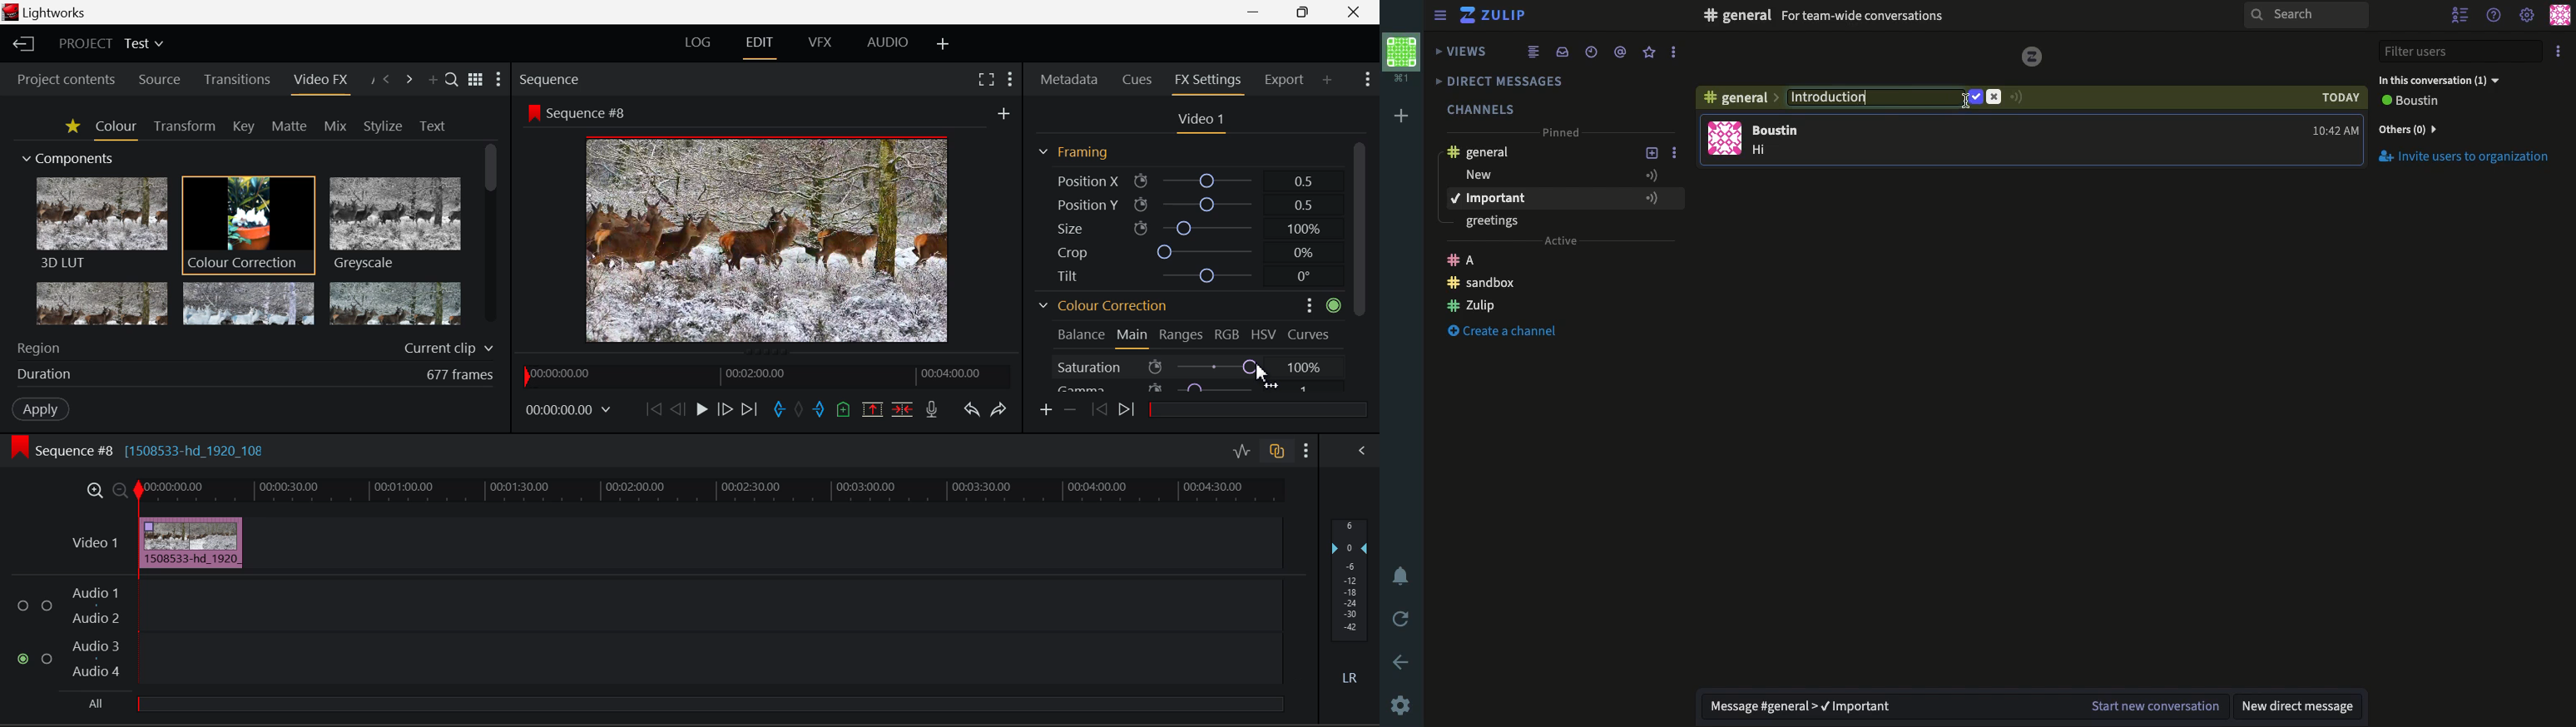 The image size is (2576, 728). I want to click on Minimize, so click(1306, 12).